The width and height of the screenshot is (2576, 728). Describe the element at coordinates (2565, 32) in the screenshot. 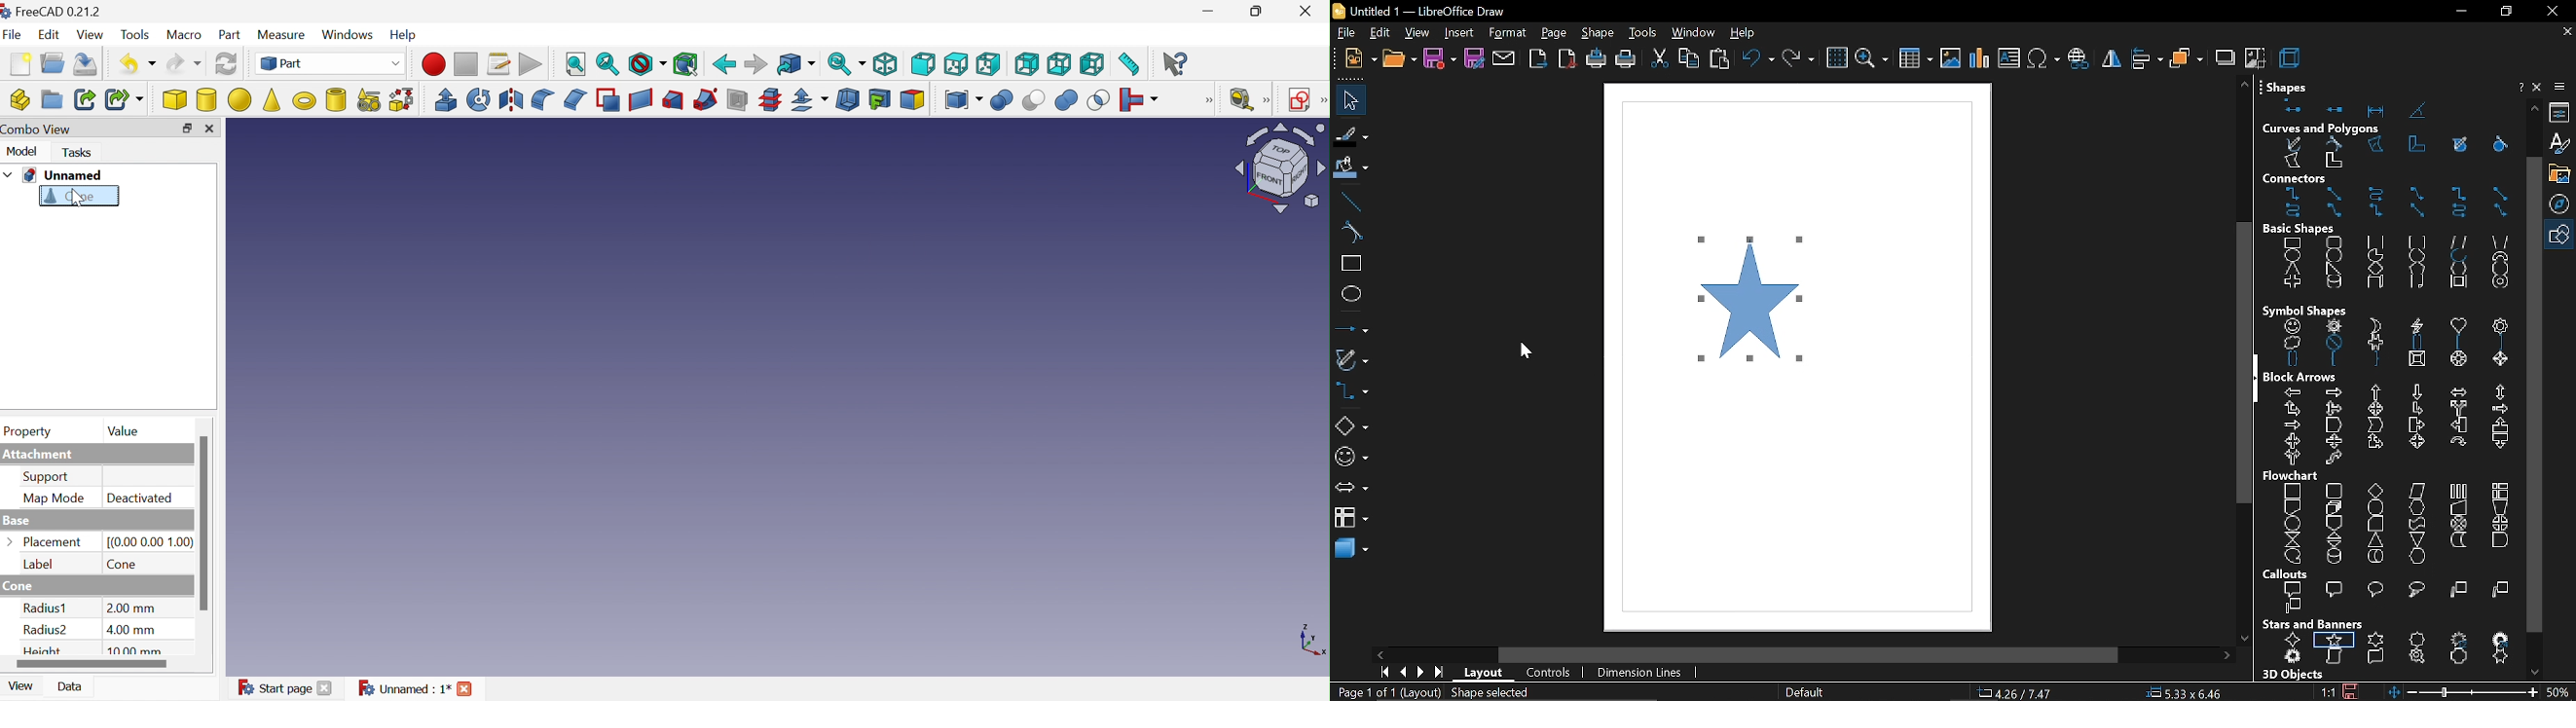

I see `close tab` at that location.